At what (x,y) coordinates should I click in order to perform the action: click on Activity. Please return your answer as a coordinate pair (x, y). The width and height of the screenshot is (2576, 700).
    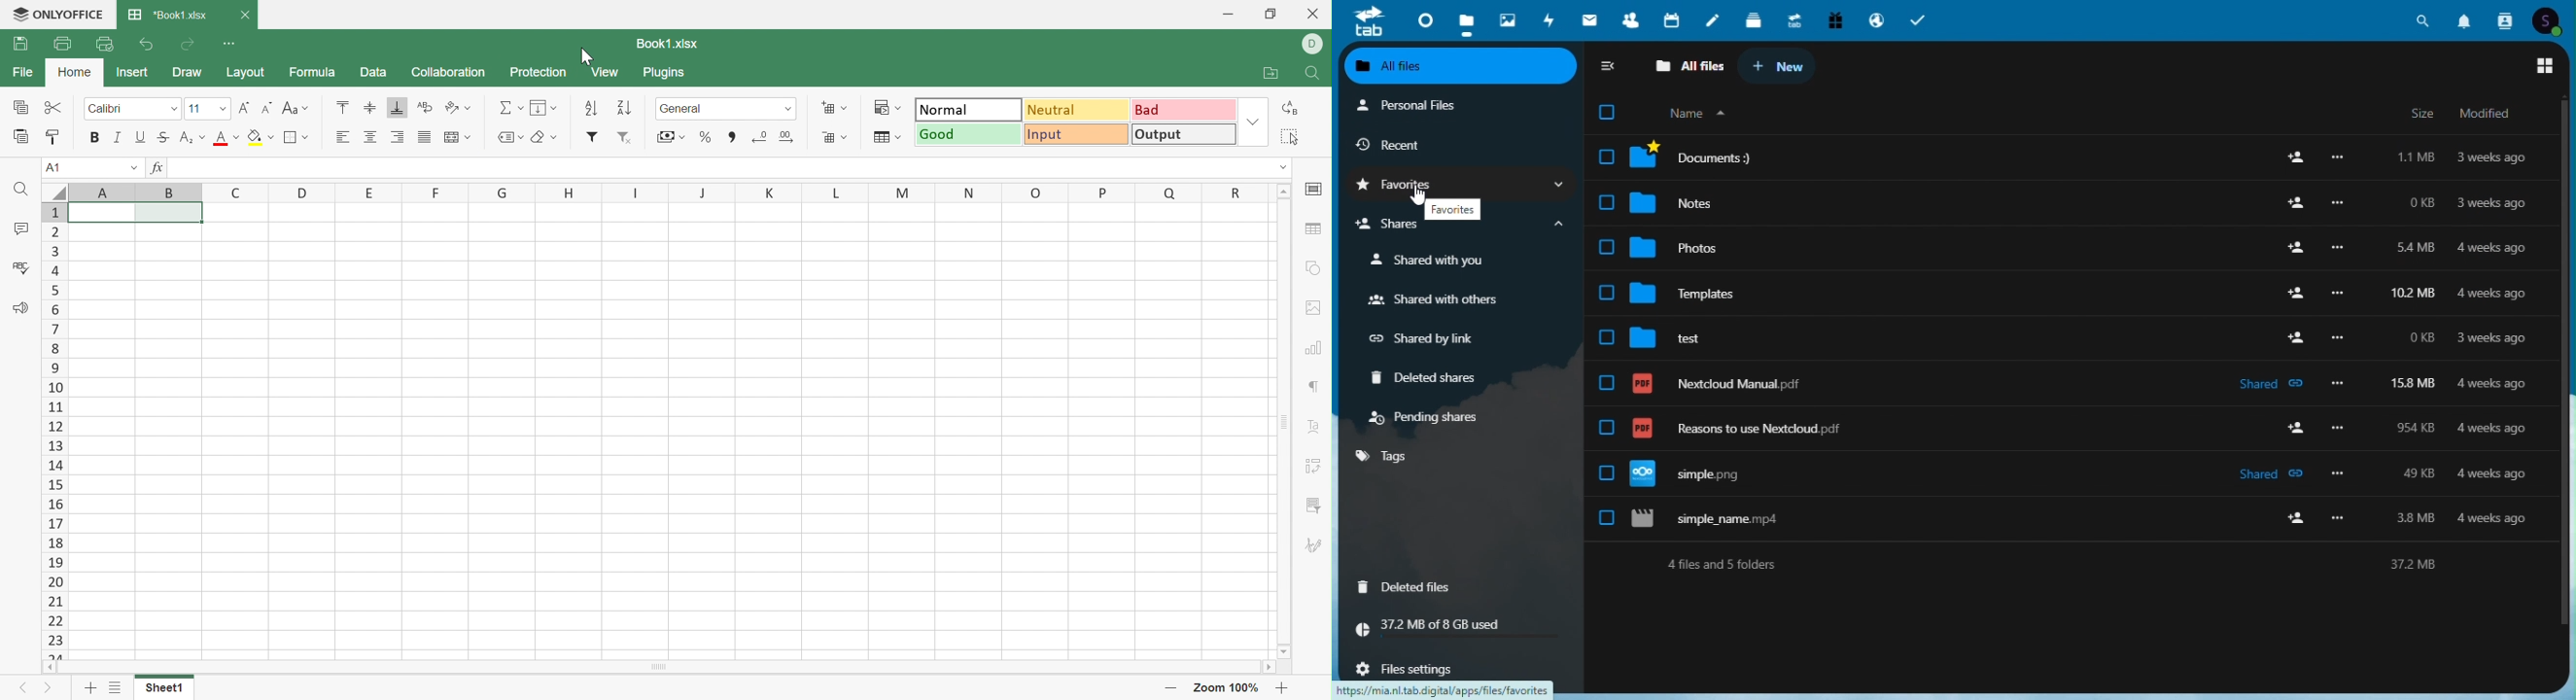
    Looking at the image, I should click on (1549, 19).